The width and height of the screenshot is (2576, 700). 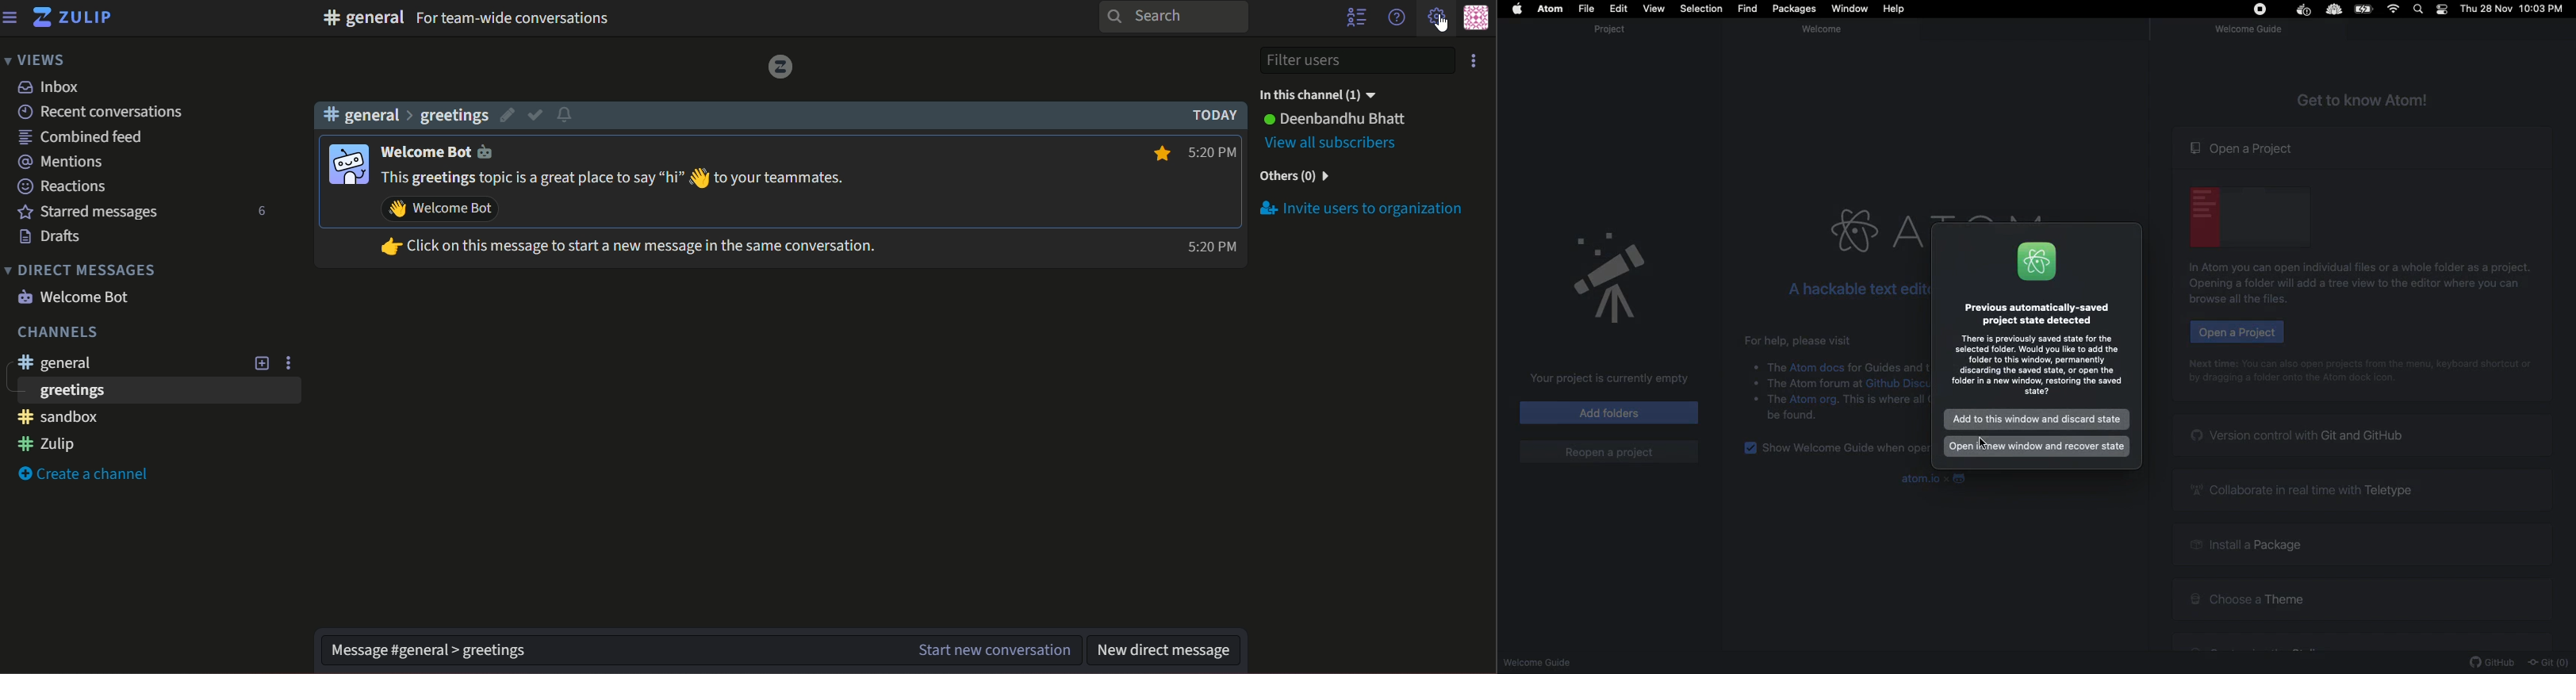 I want to click on View, so click(x=1653, y=8).